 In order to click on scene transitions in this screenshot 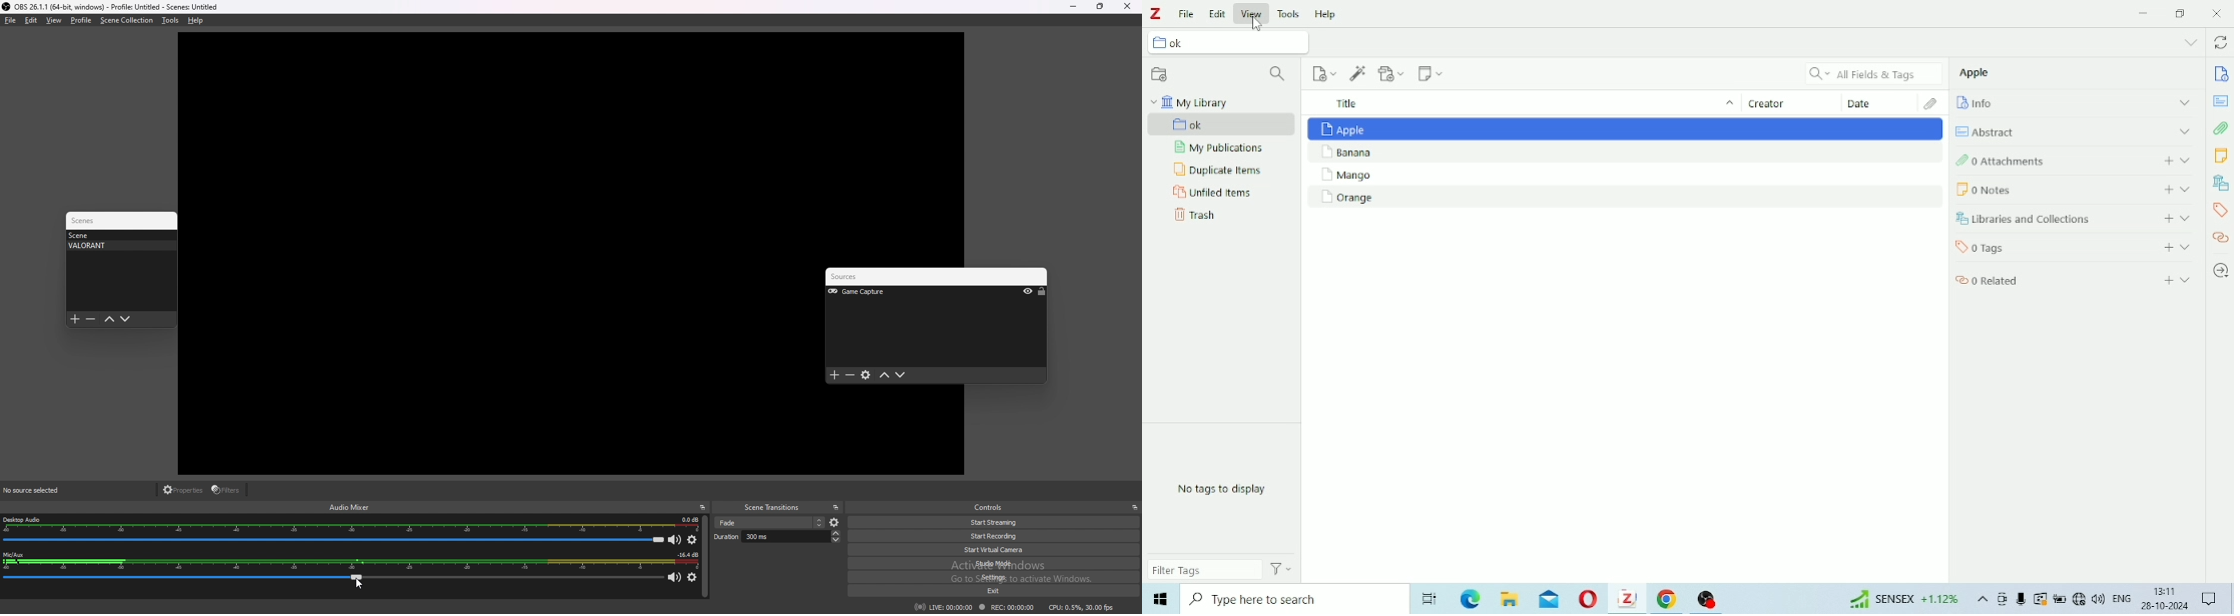, I will do `click(772, 508)`.